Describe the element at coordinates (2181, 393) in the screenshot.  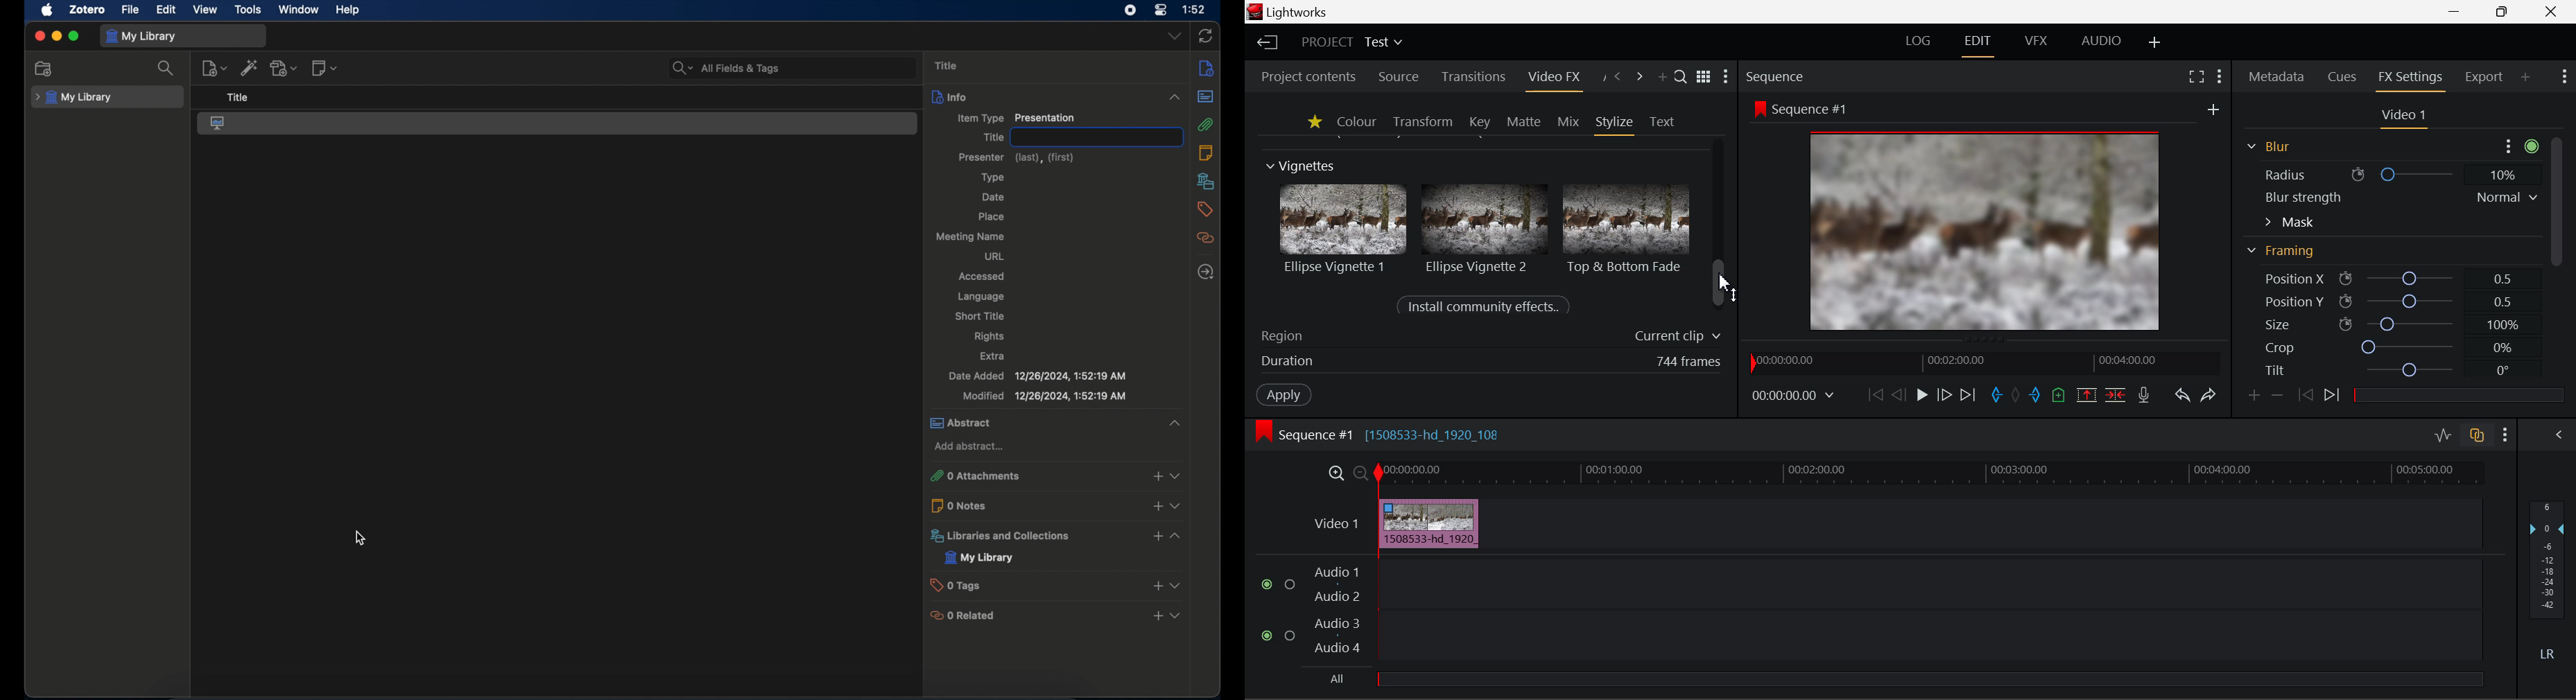
I see `Undo` at that location.